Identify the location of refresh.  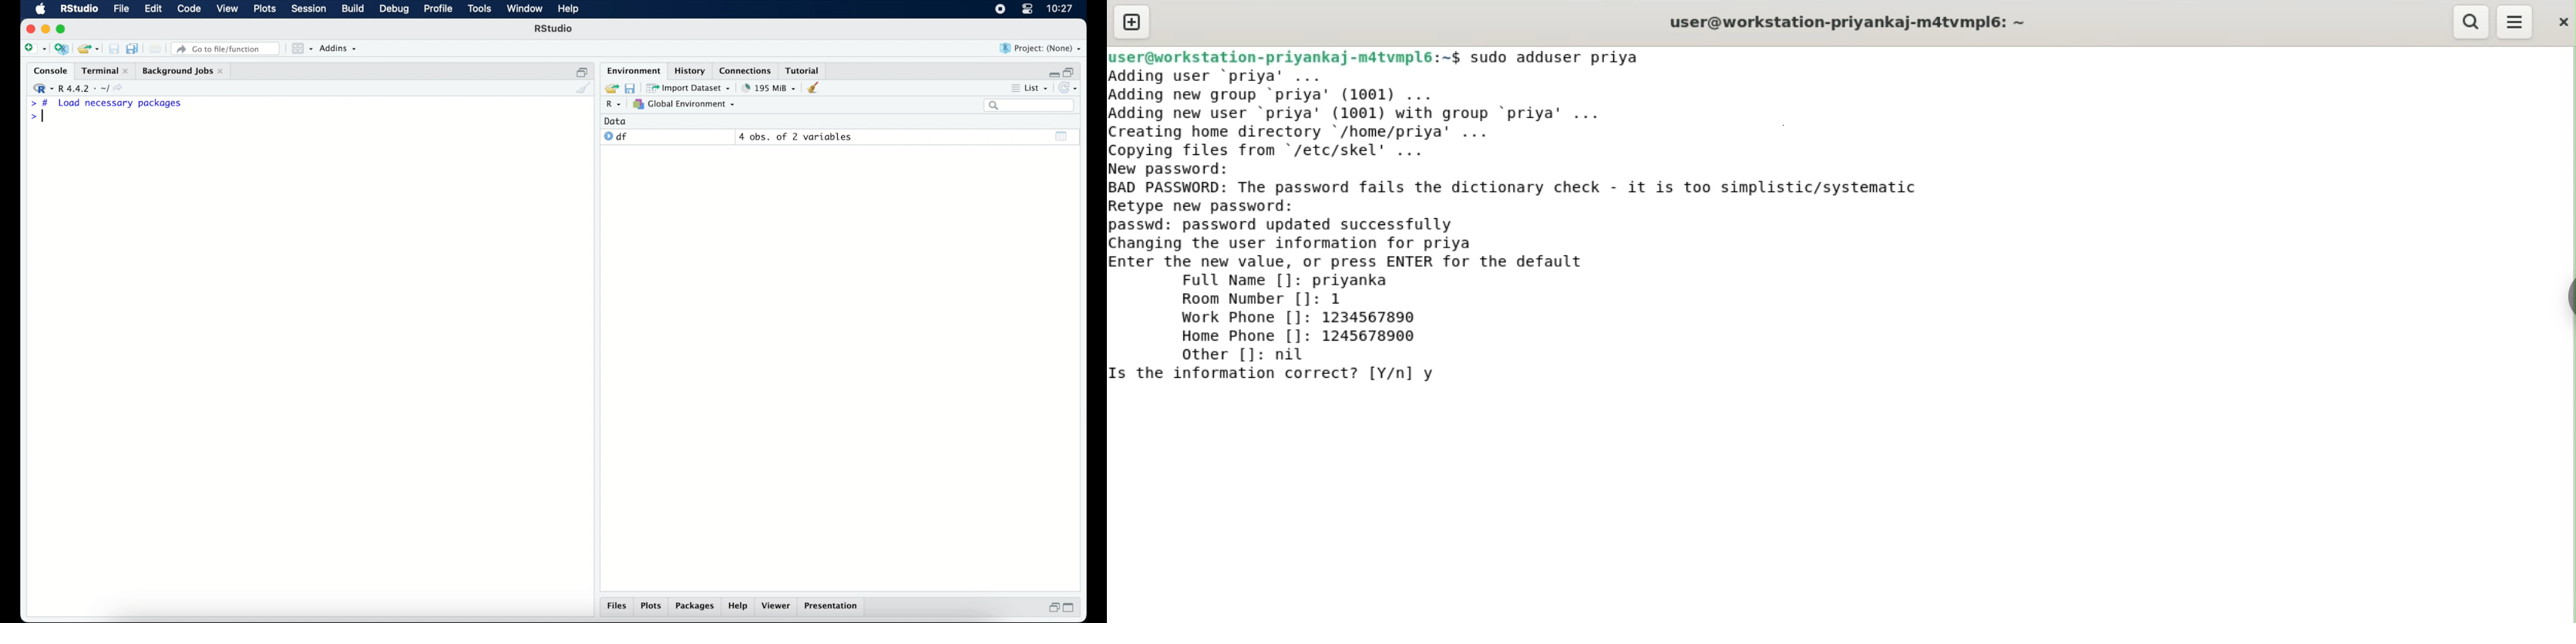
(1070, 89).